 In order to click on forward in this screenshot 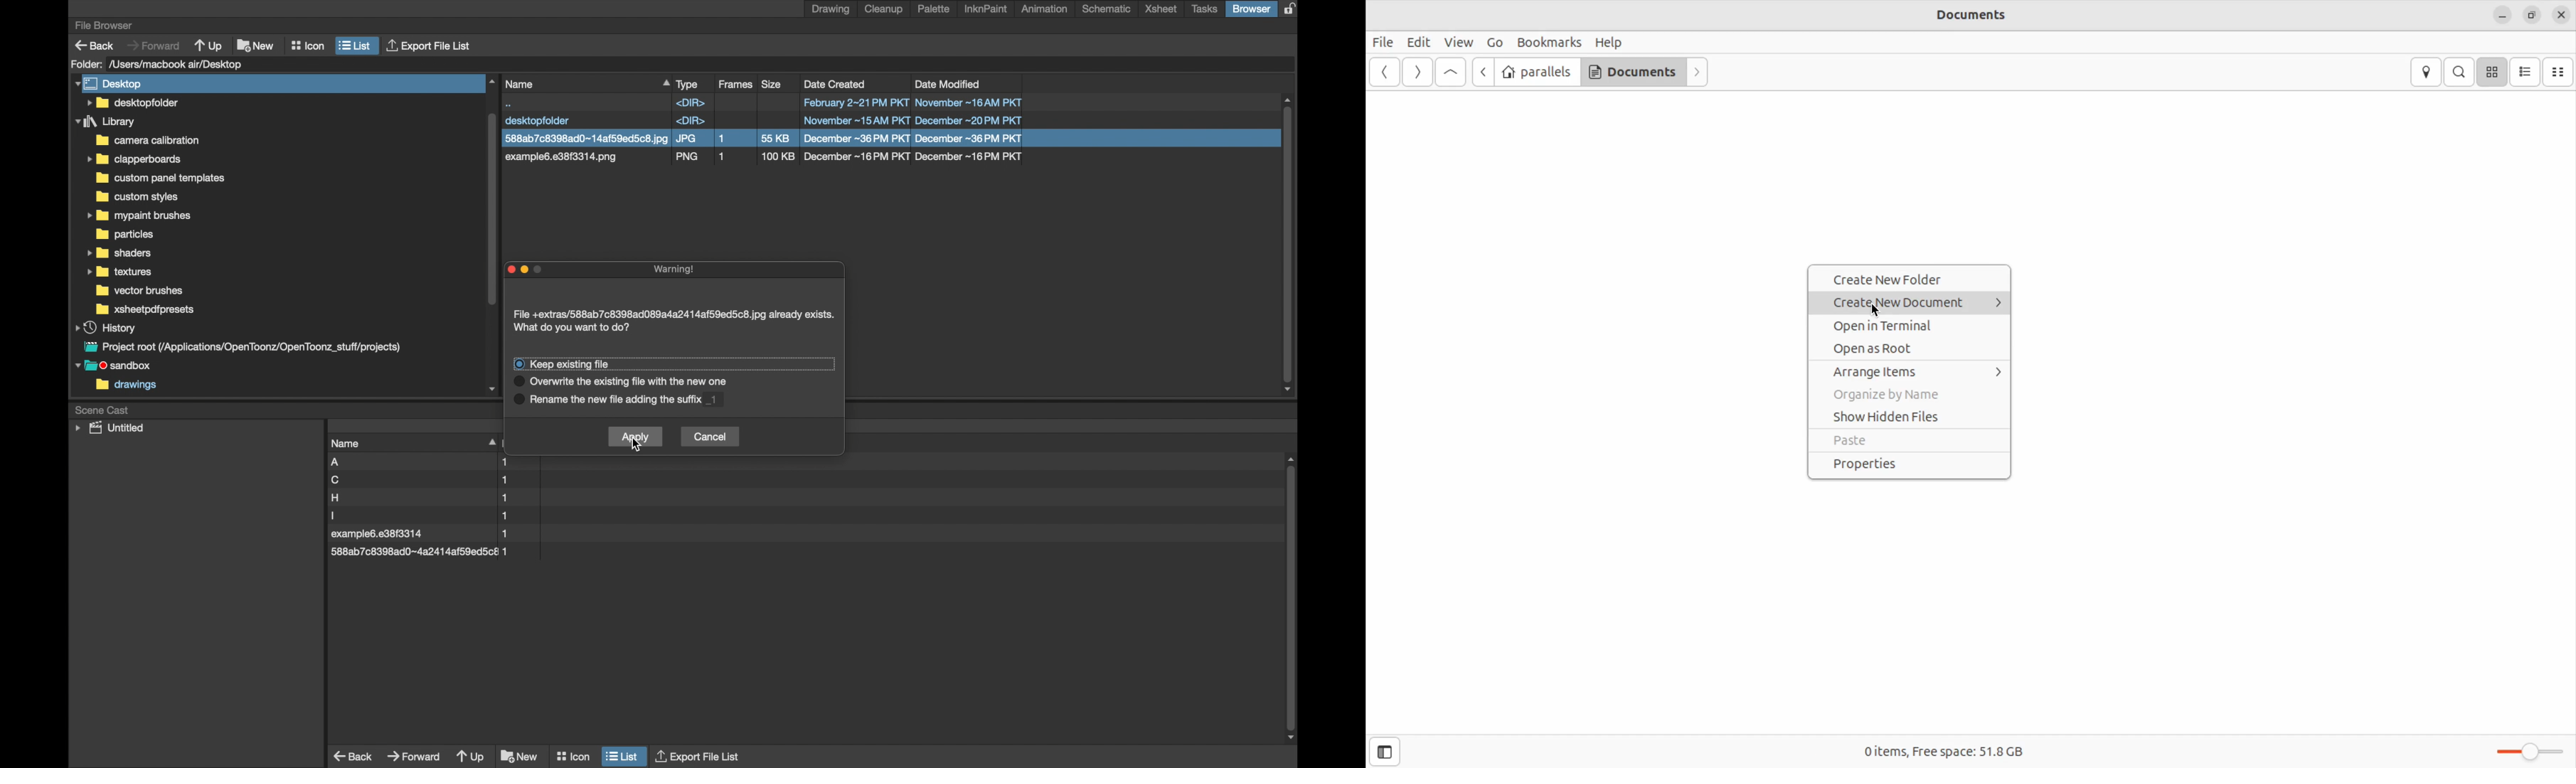, I will do `click(414, 754)`.